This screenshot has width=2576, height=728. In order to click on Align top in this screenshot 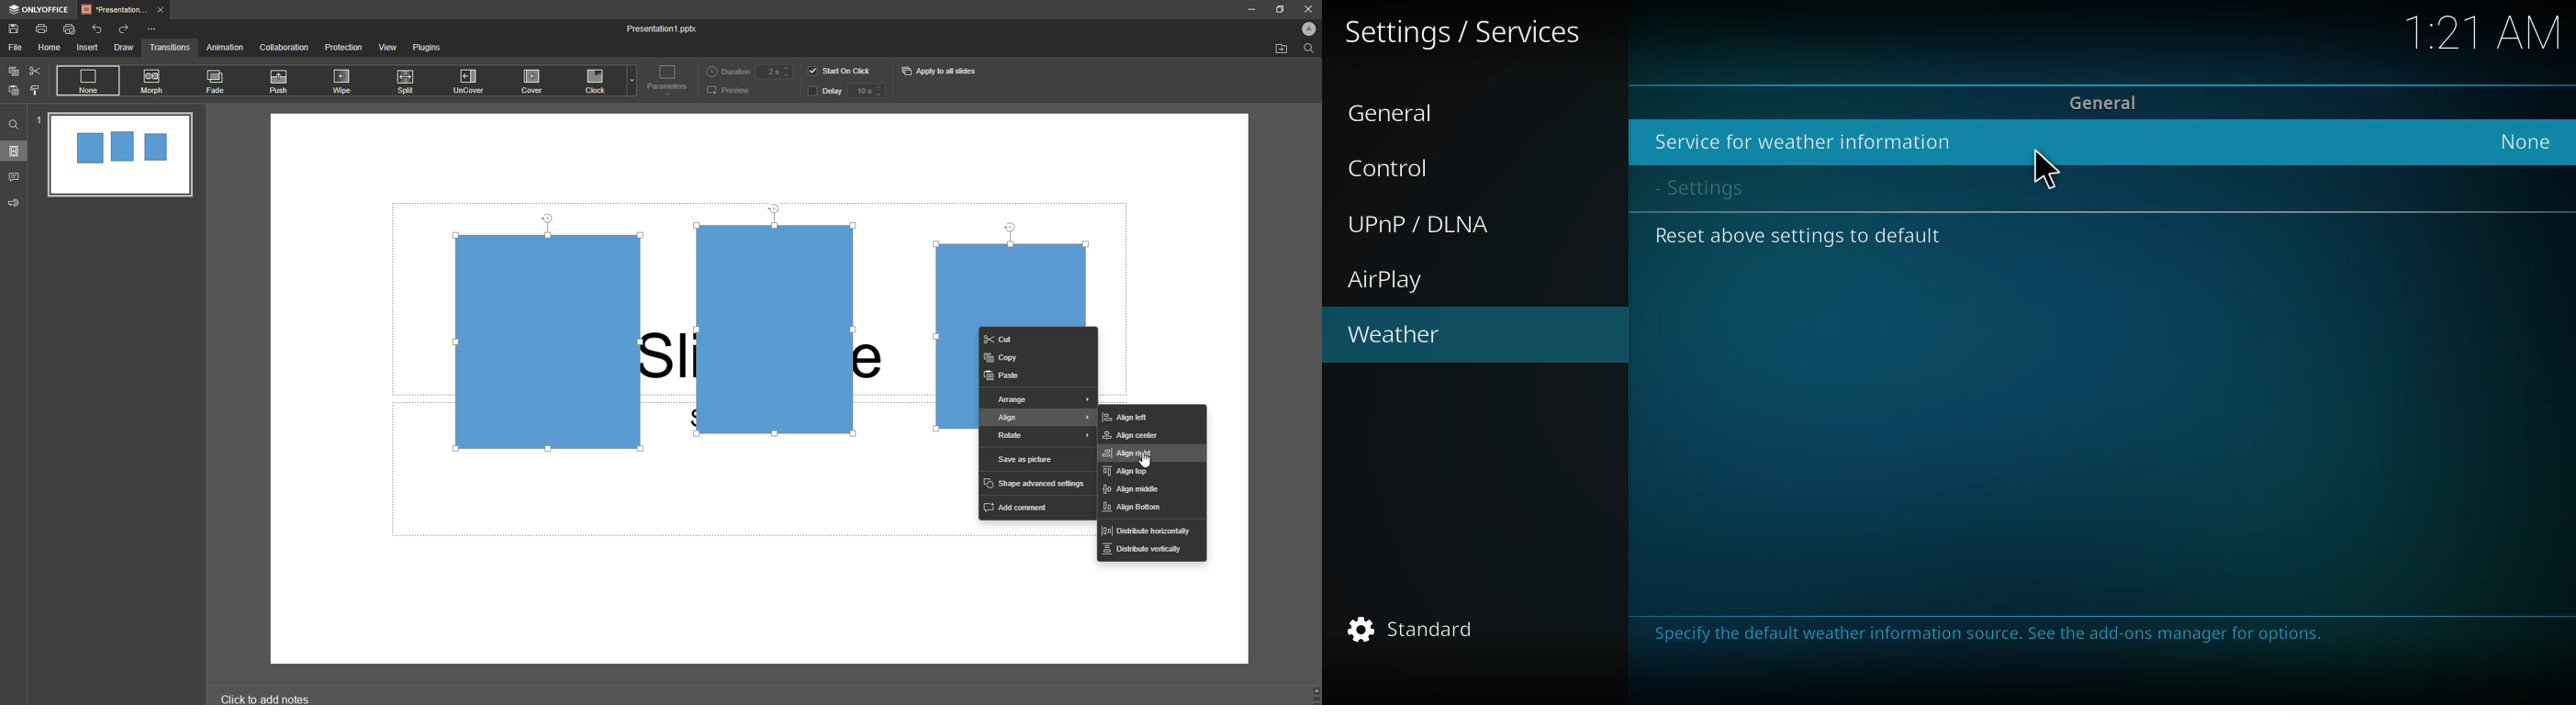, I will do `click(1128, 472)`.